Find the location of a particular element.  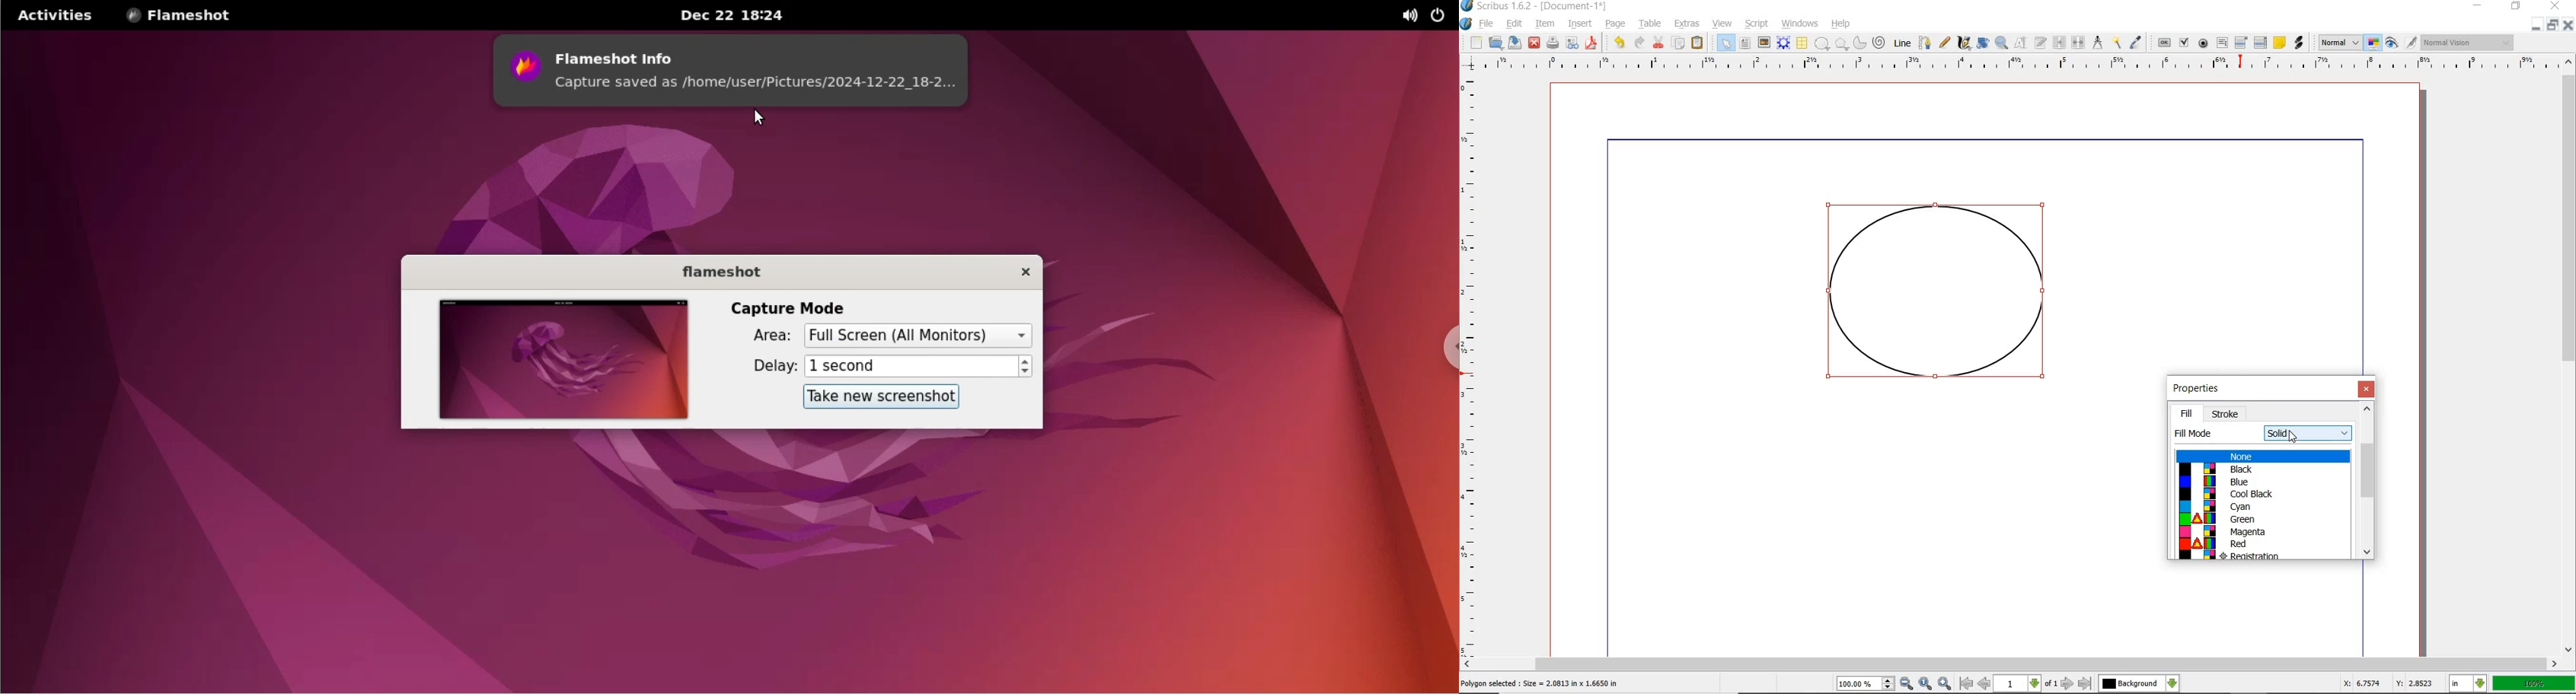

color is located at coordinates (2262, 507).